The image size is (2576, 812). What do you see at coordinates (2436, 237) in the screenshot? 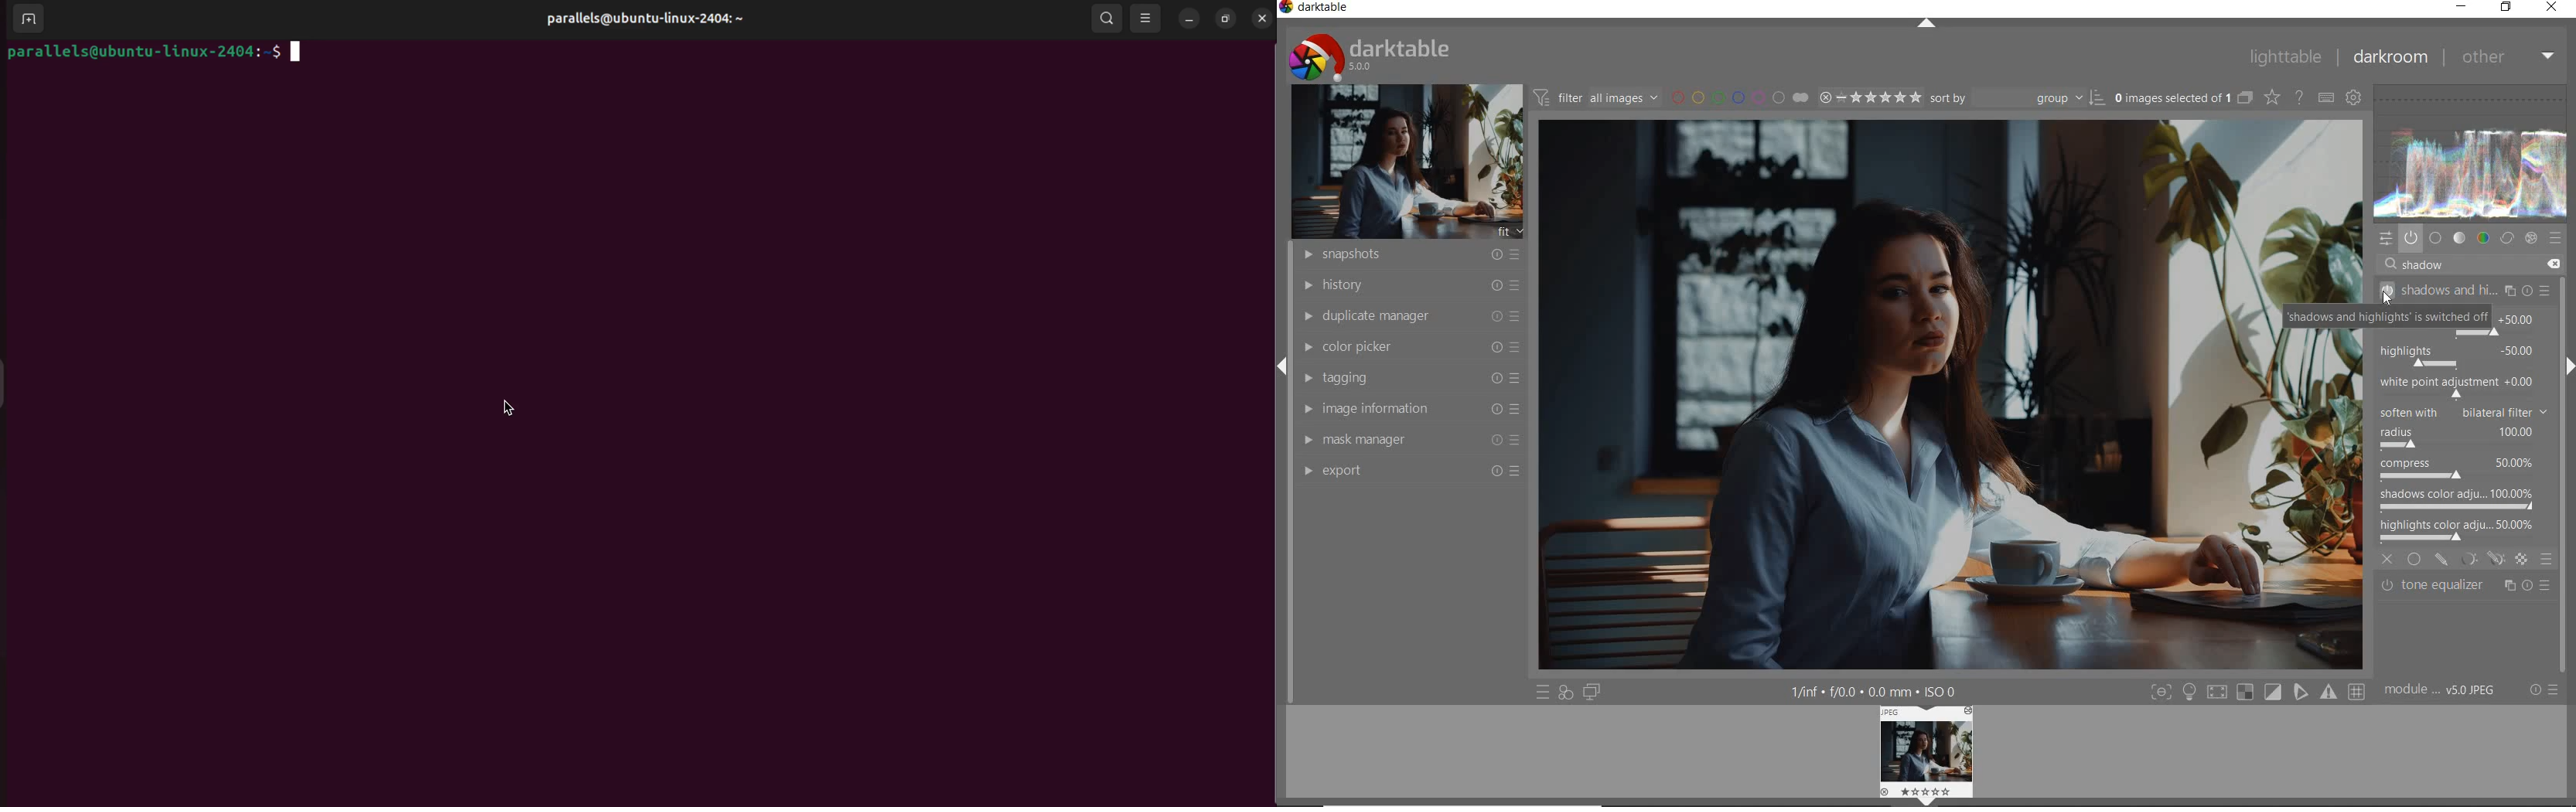
I see `base` at bounding box center [2436, 237].